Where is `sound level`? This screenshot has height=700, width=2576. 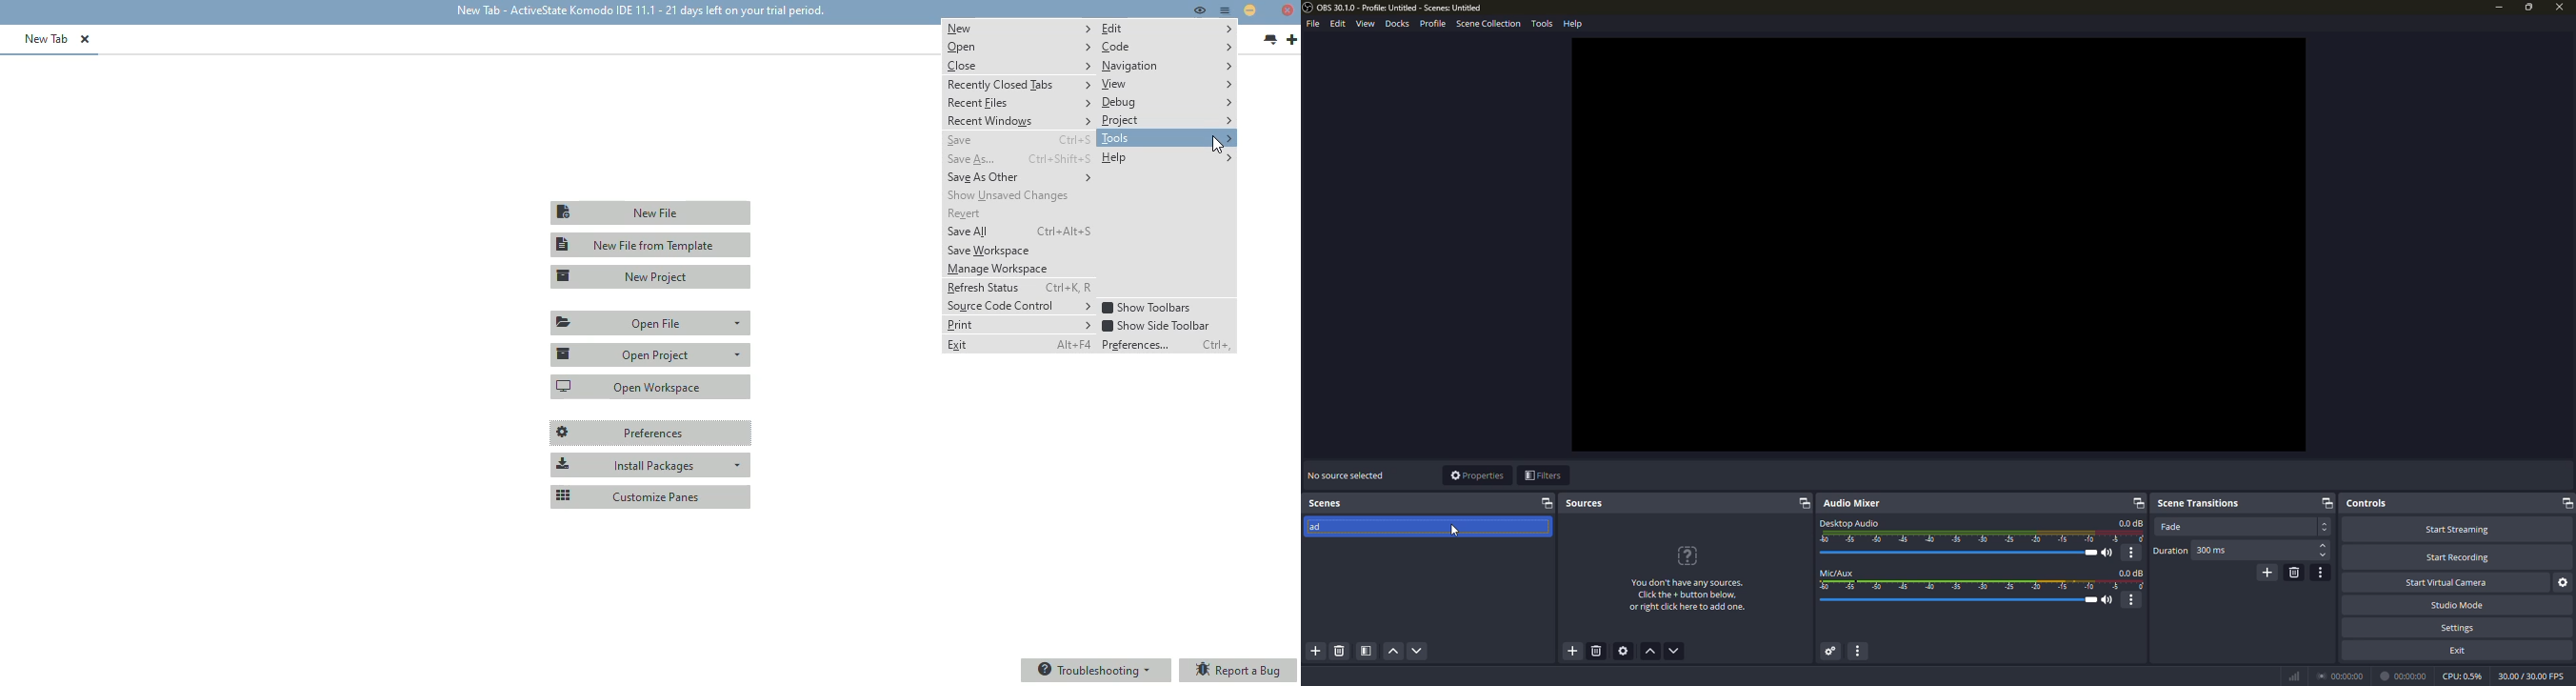
sound level is located at coordinates (1962, 600).